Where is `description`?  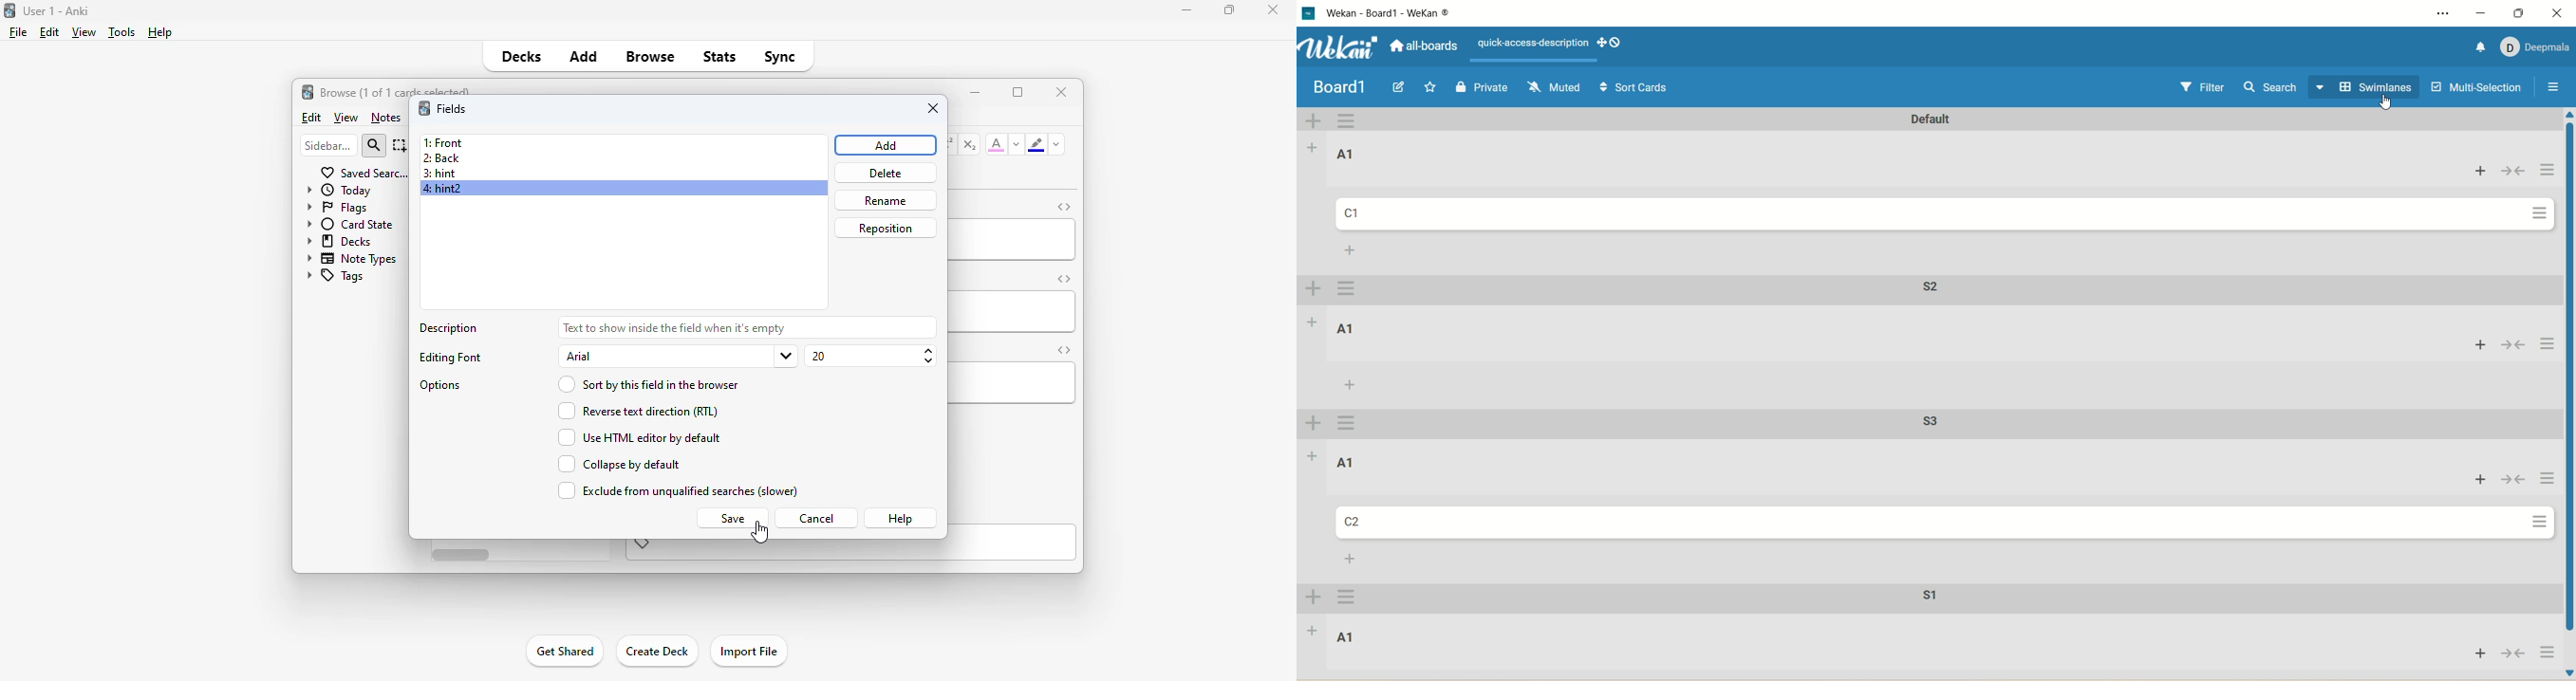 description is located at coordinates (674, 326).